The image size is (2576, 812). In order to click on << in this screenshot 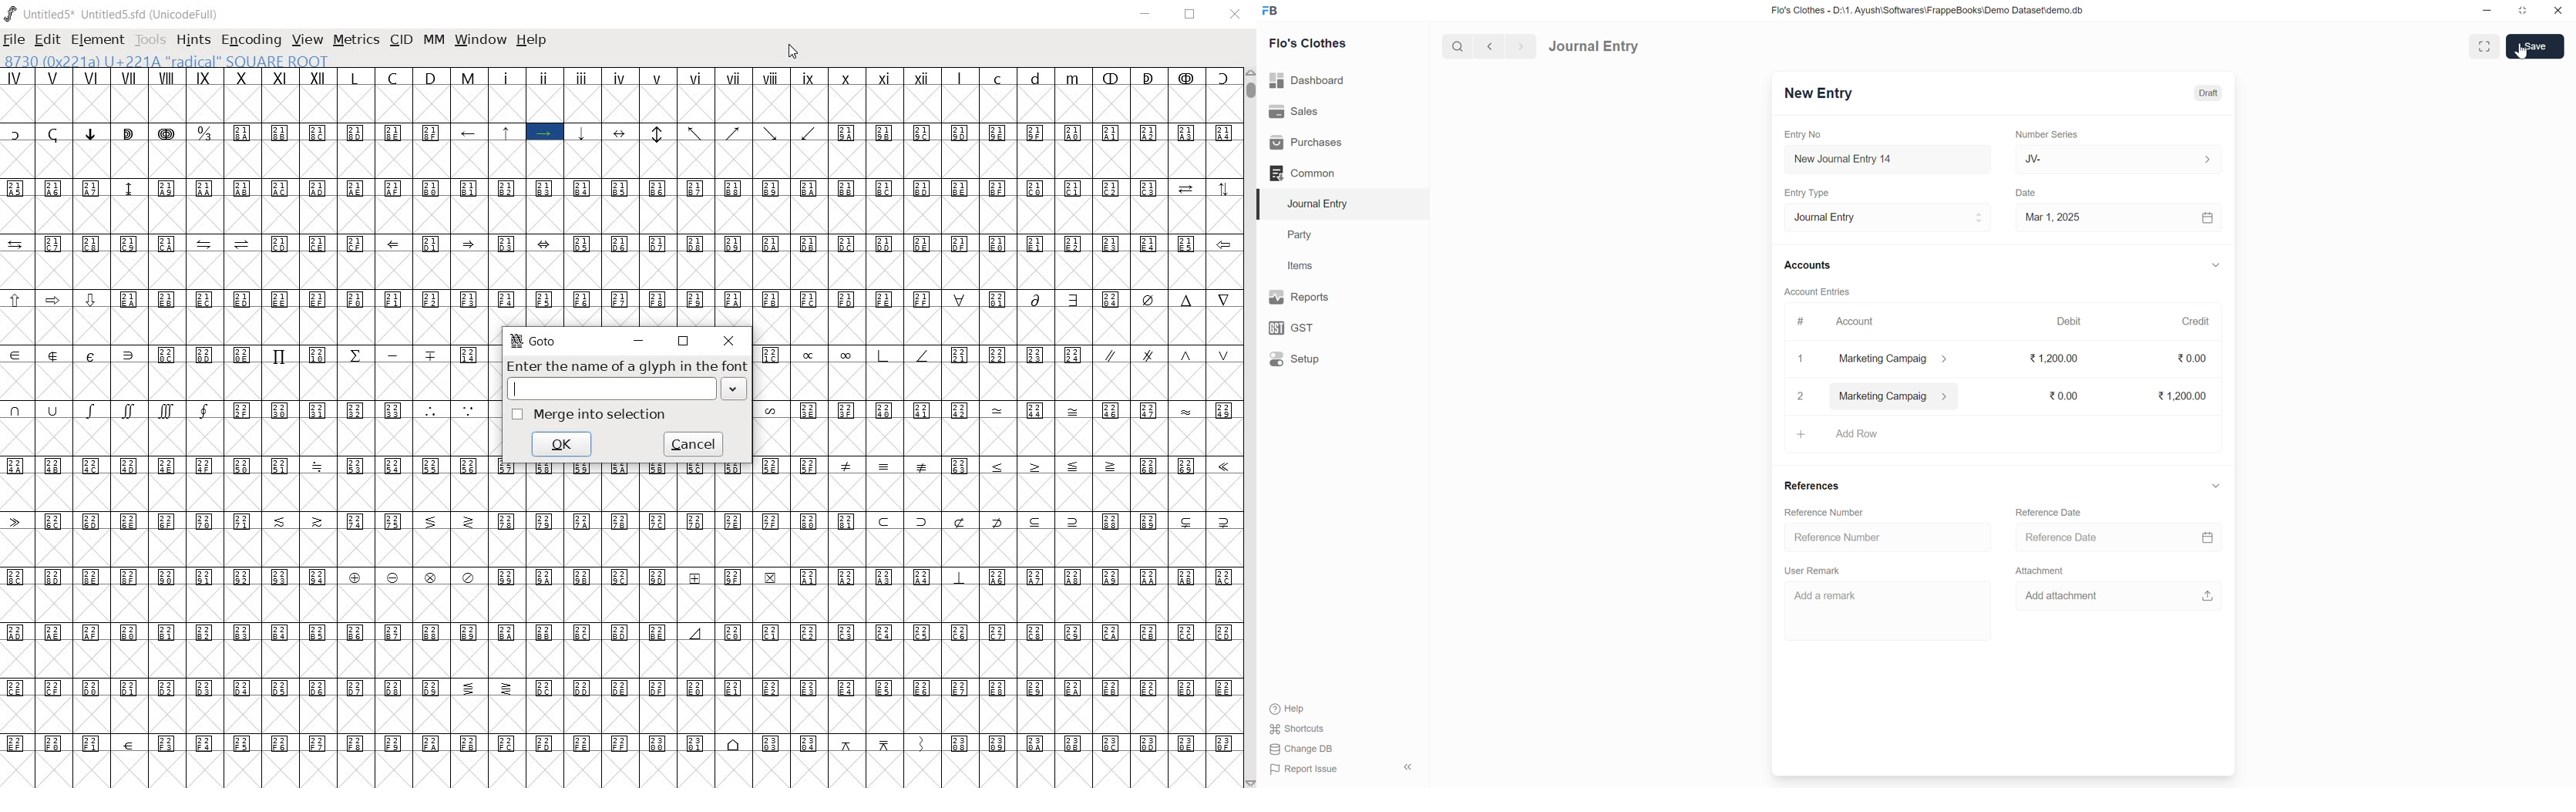, I will do `click(1407, 767)`.